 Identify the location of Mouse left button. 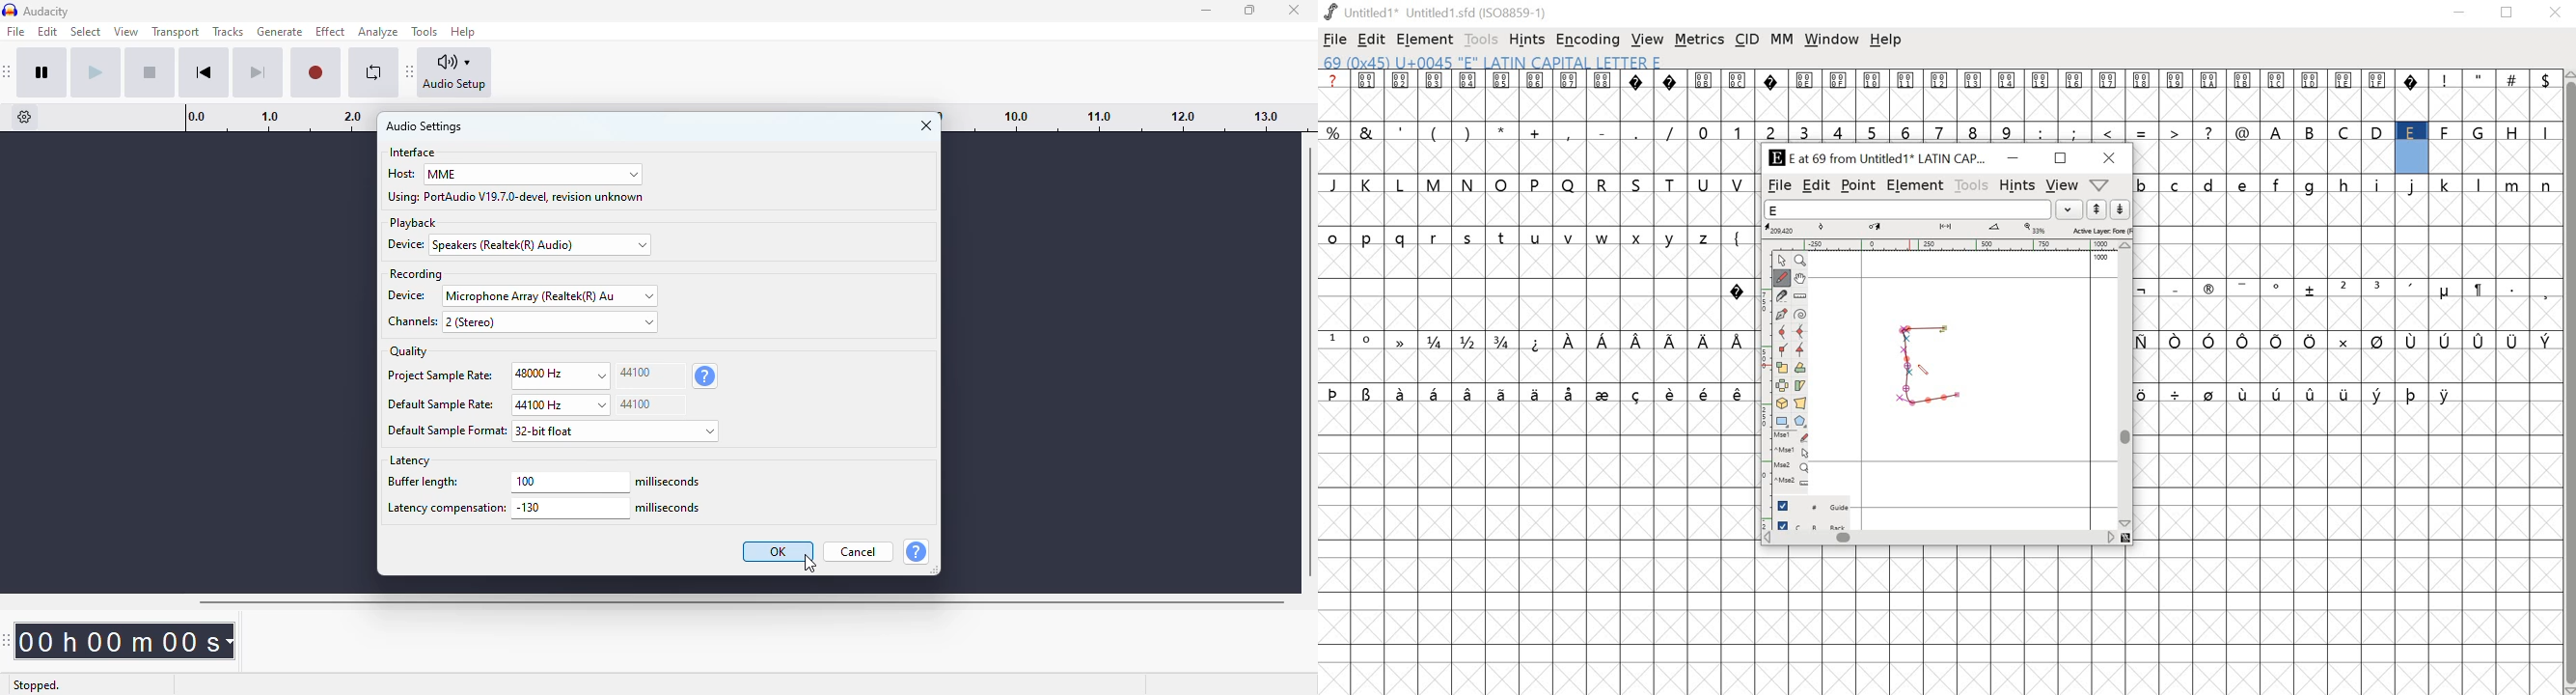
(1791, 438).